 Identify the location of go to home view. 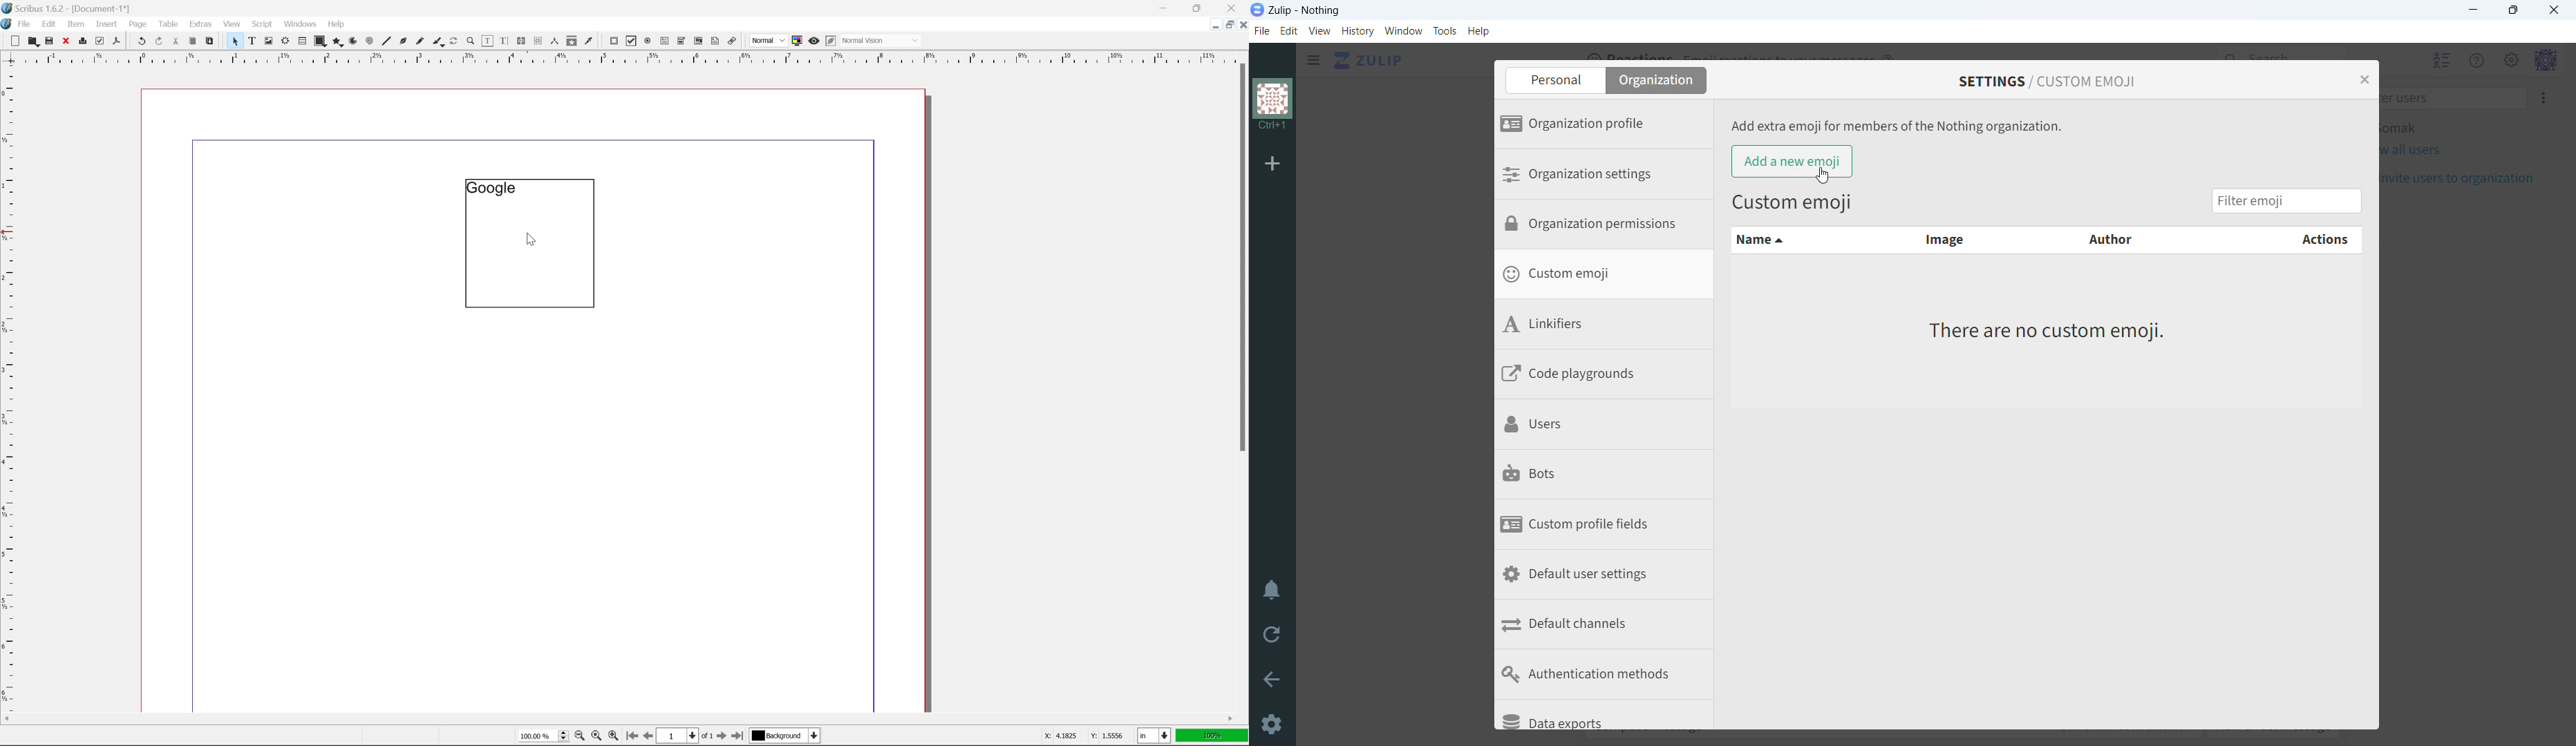
(1369, 61).